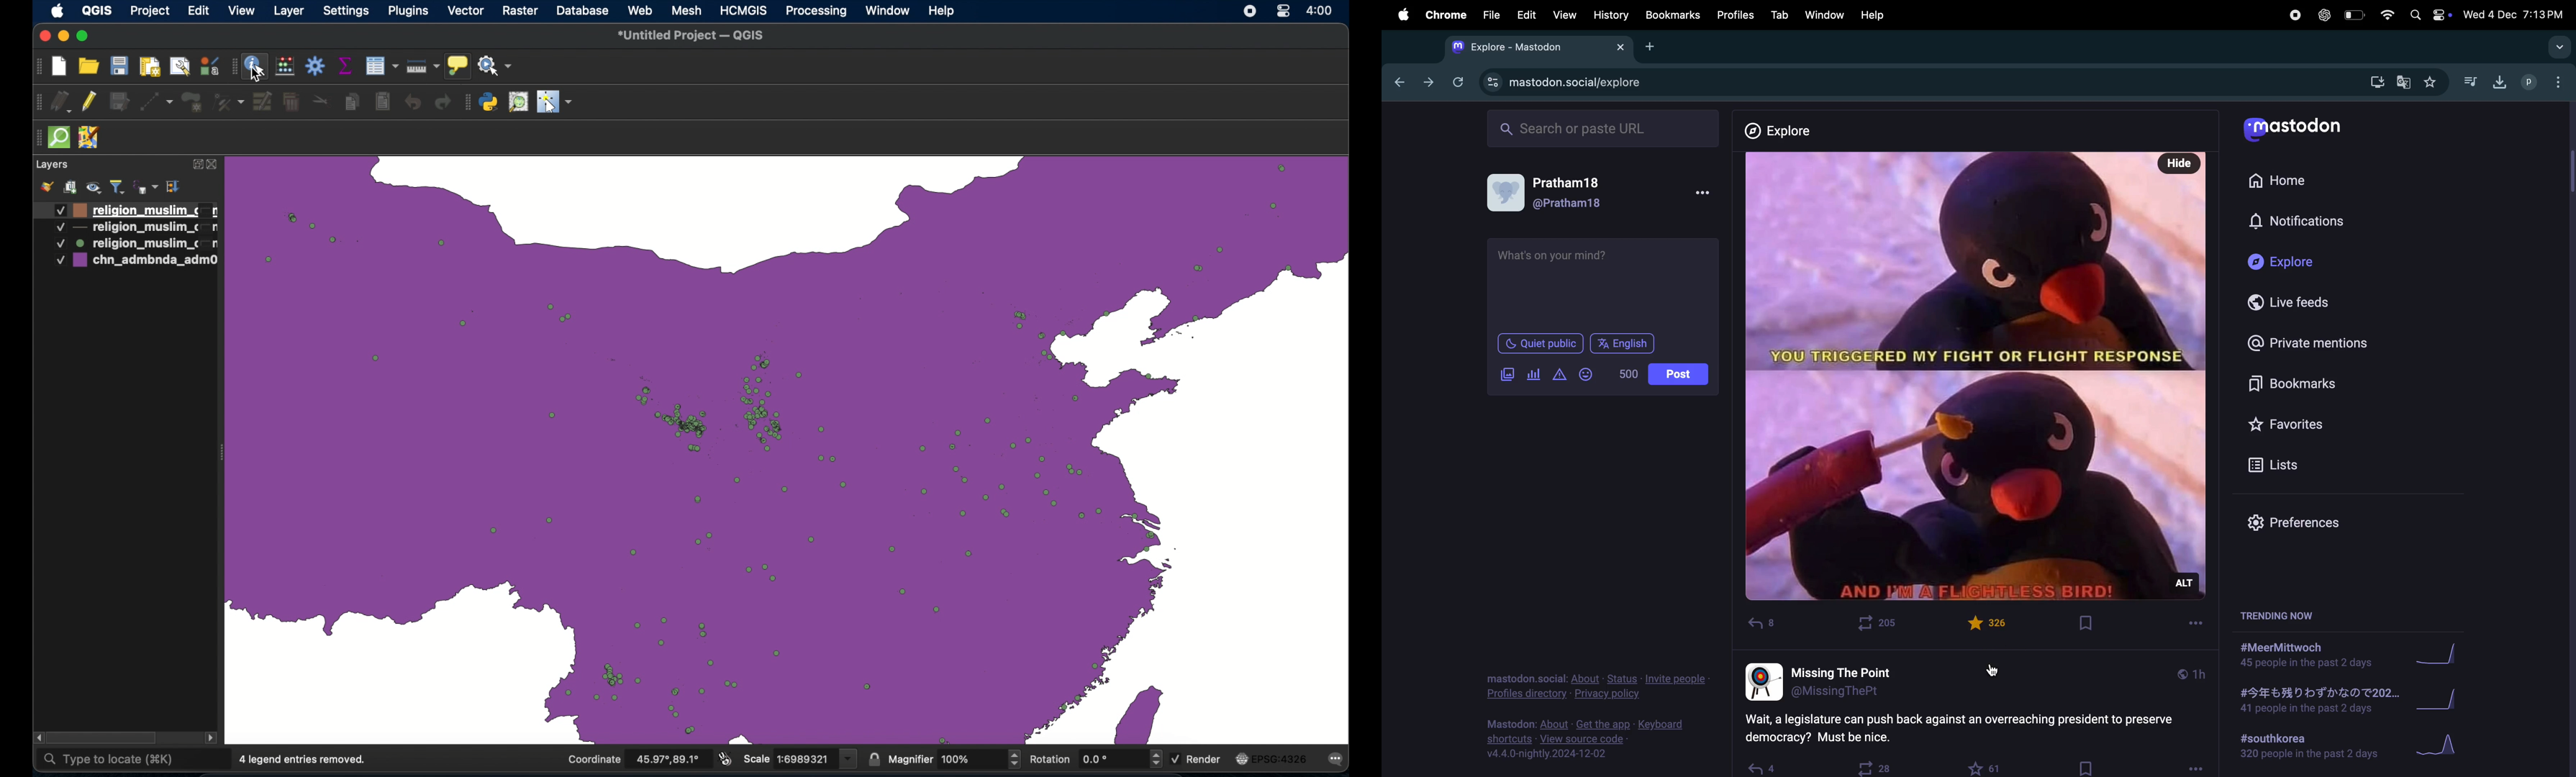 This screenshot has height=784, width=2576. I want to click on layer 2, so click(135, 228).